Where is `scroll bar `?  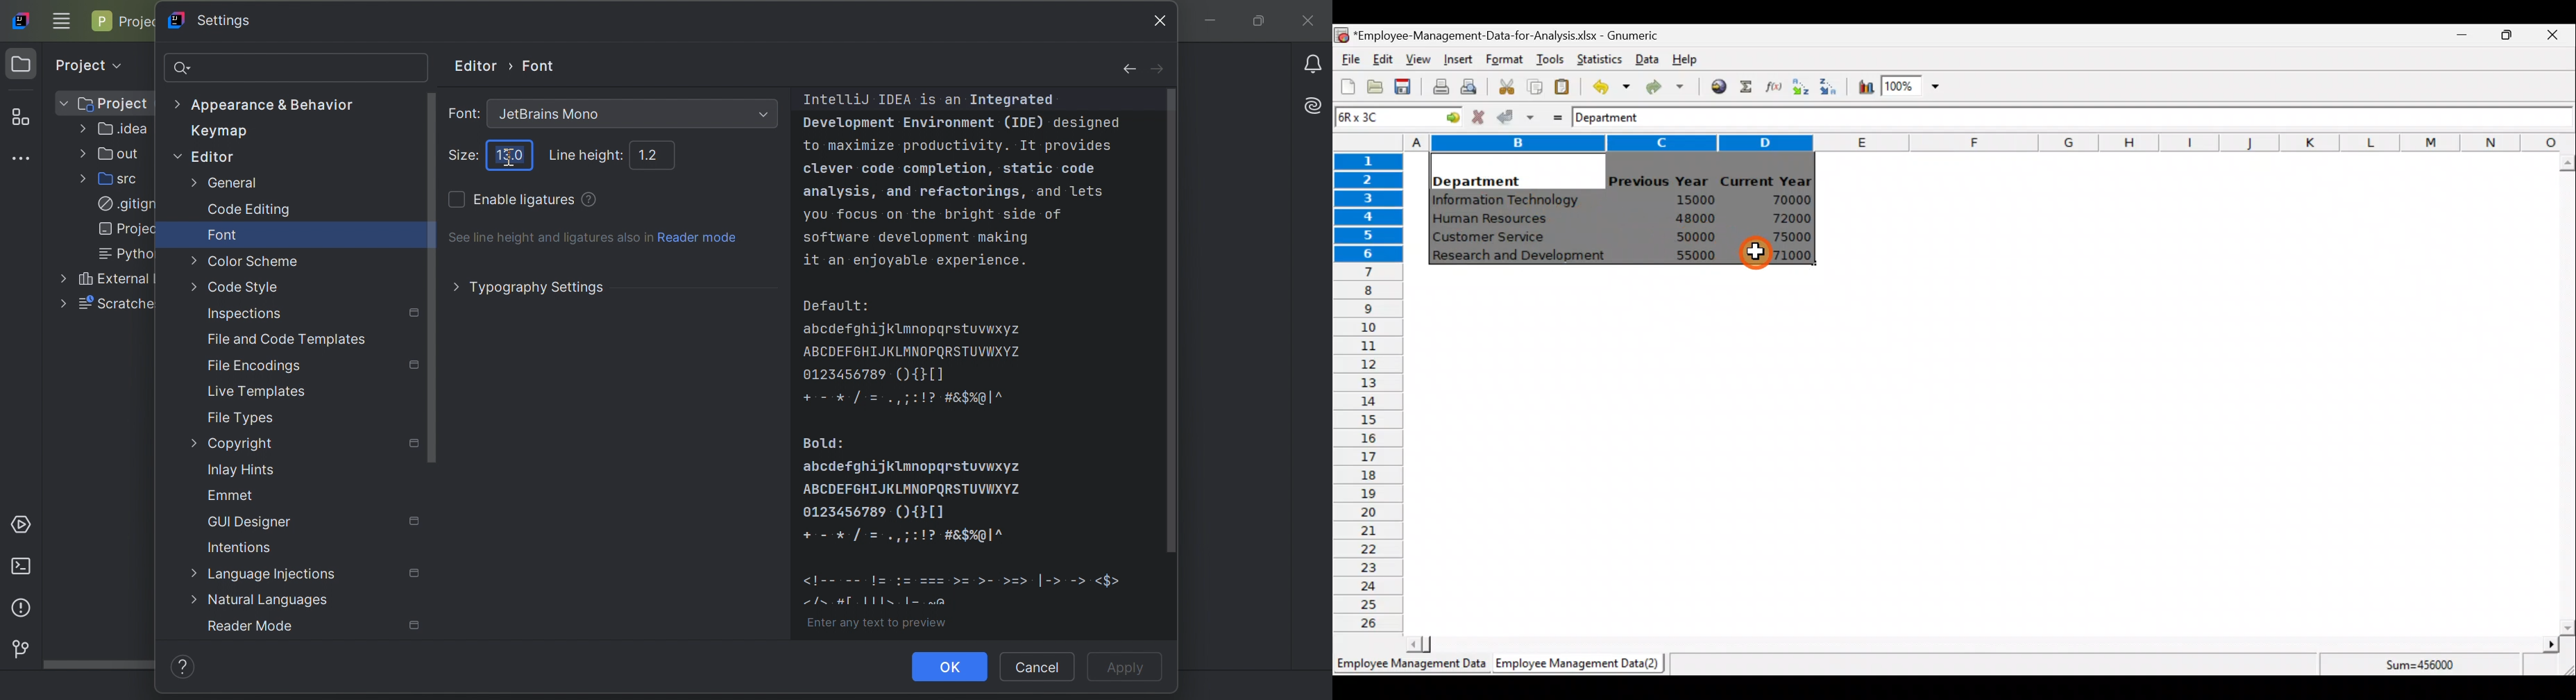
scroll bar  is located at coordinates (1178, 322).